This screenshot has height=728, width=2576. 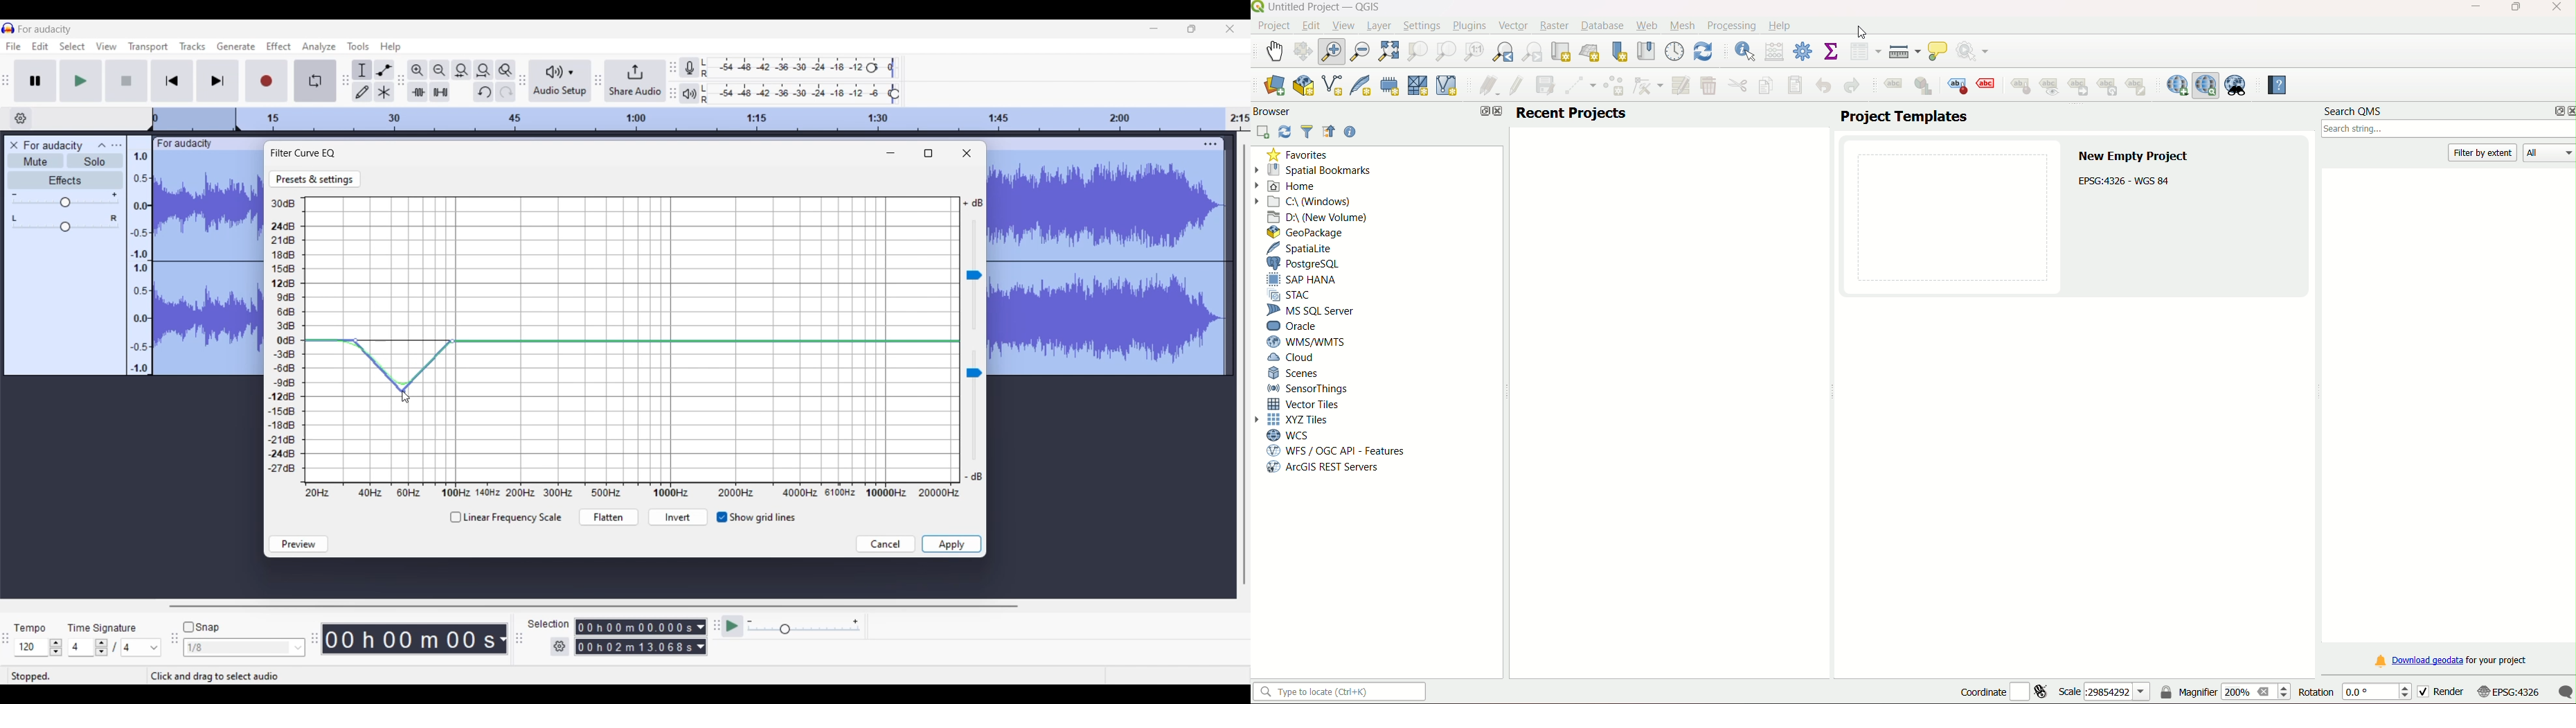 What do you see at coordinates (2004, 692) in the screenshot?
I see `cordinates` at bounding box center [2004, 692].